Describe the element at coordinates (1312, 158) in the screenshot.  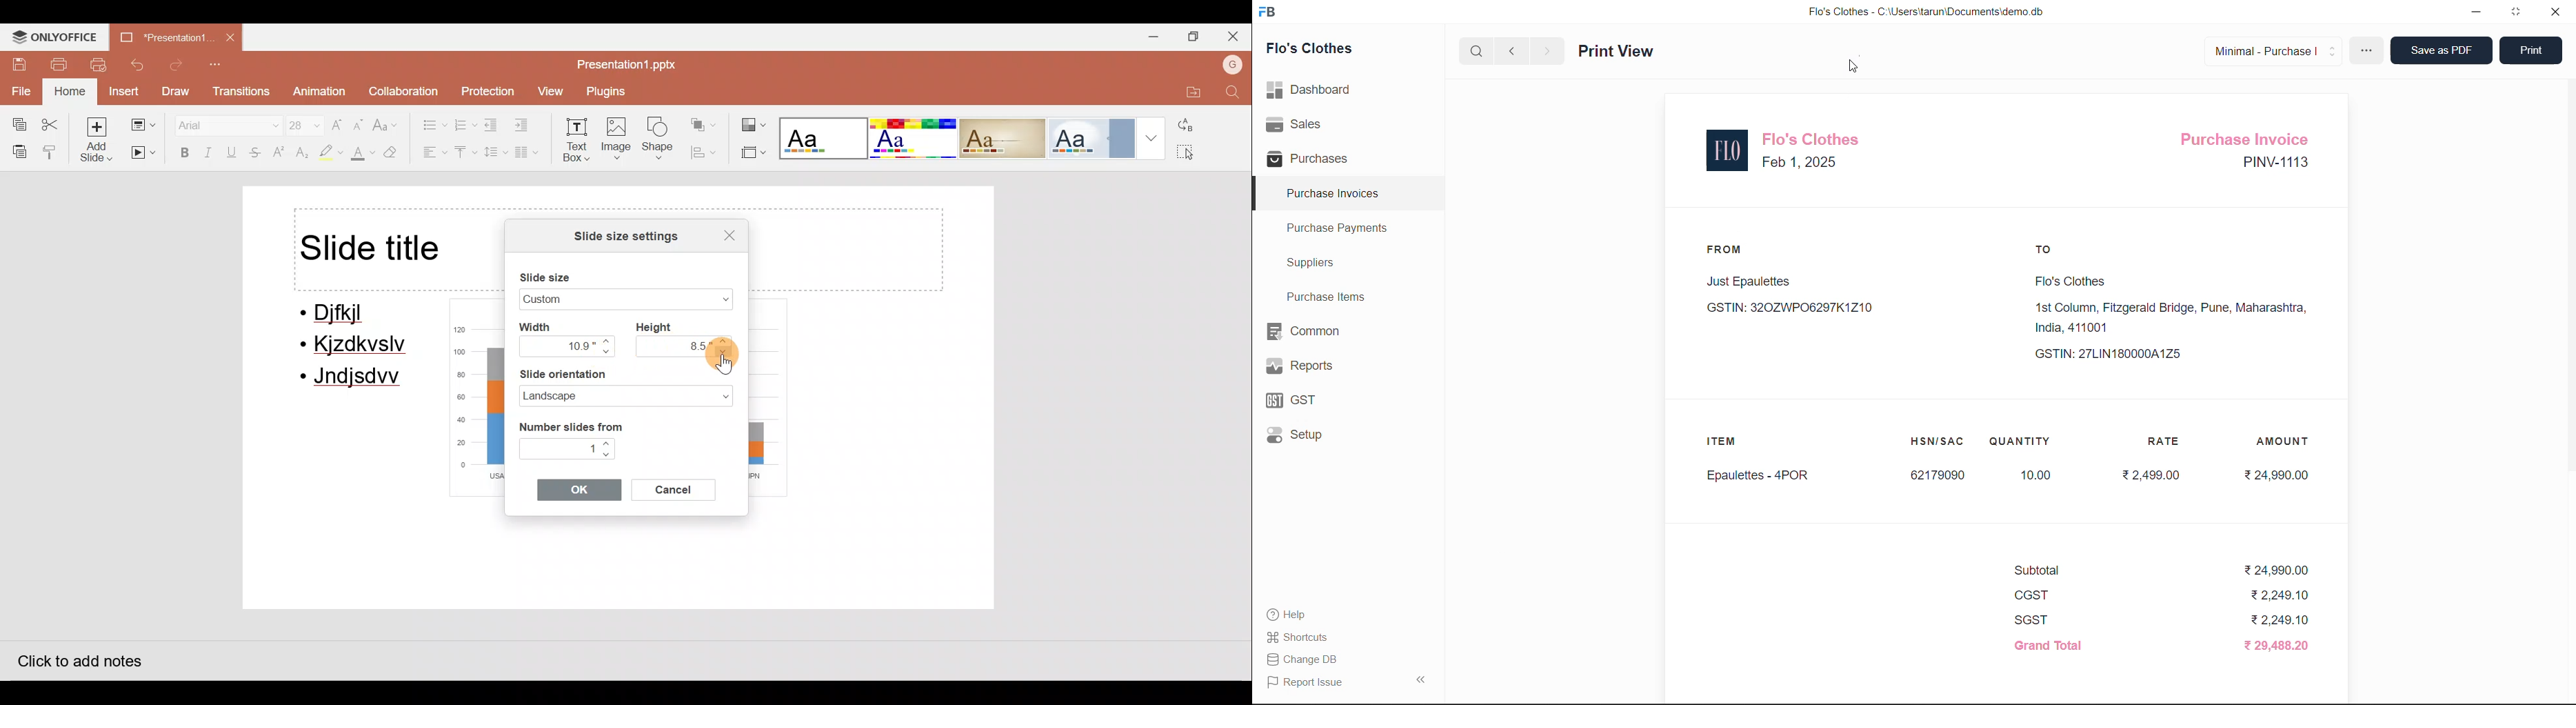
I see `Purchases` at that location.